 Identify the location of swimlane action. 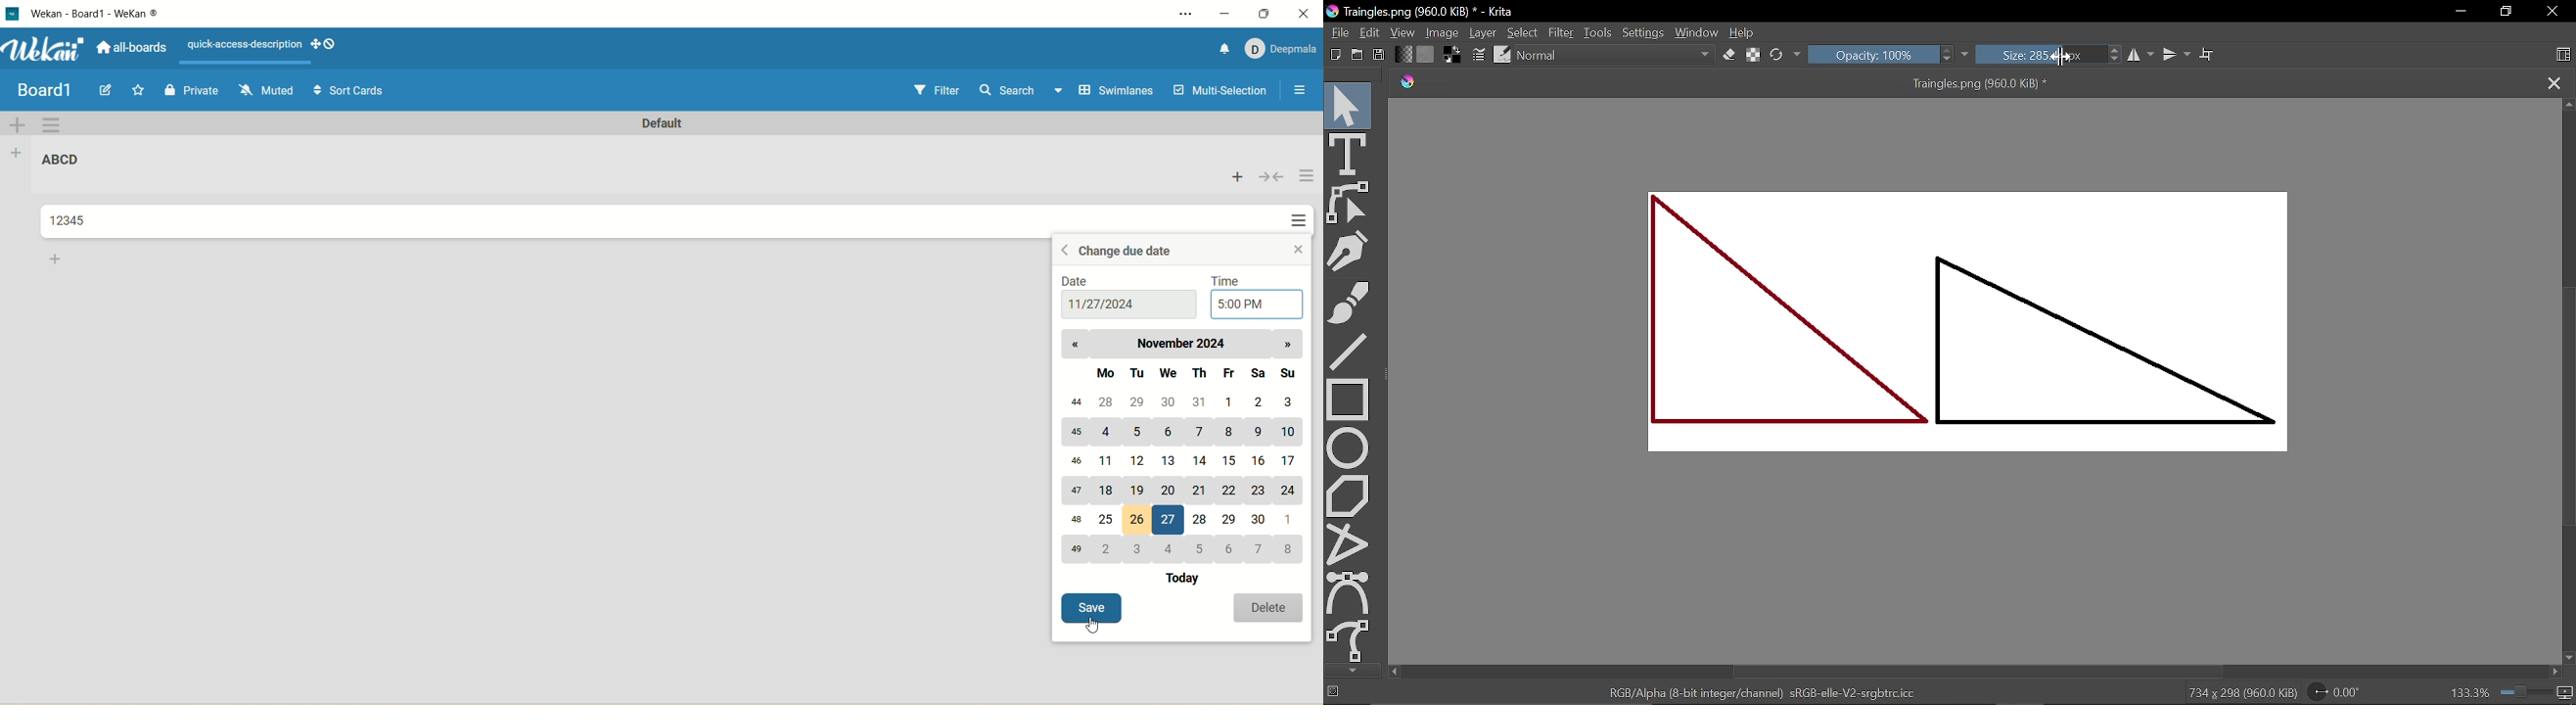
(52, 126).